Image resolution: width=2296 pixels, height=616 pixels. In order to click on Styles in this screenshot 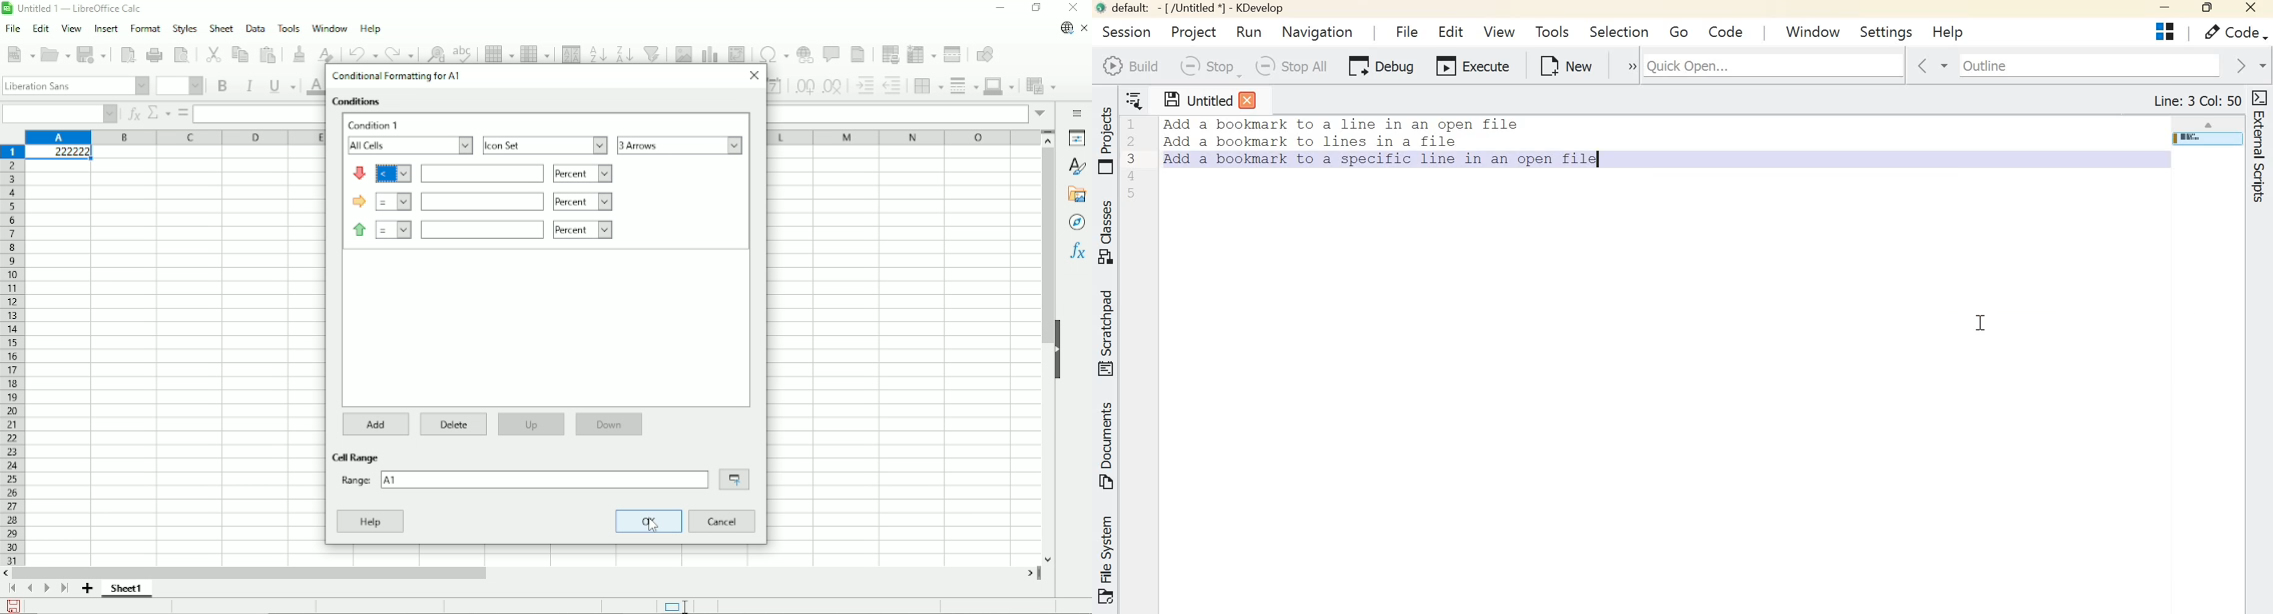, I will do `click(184, 28)`.